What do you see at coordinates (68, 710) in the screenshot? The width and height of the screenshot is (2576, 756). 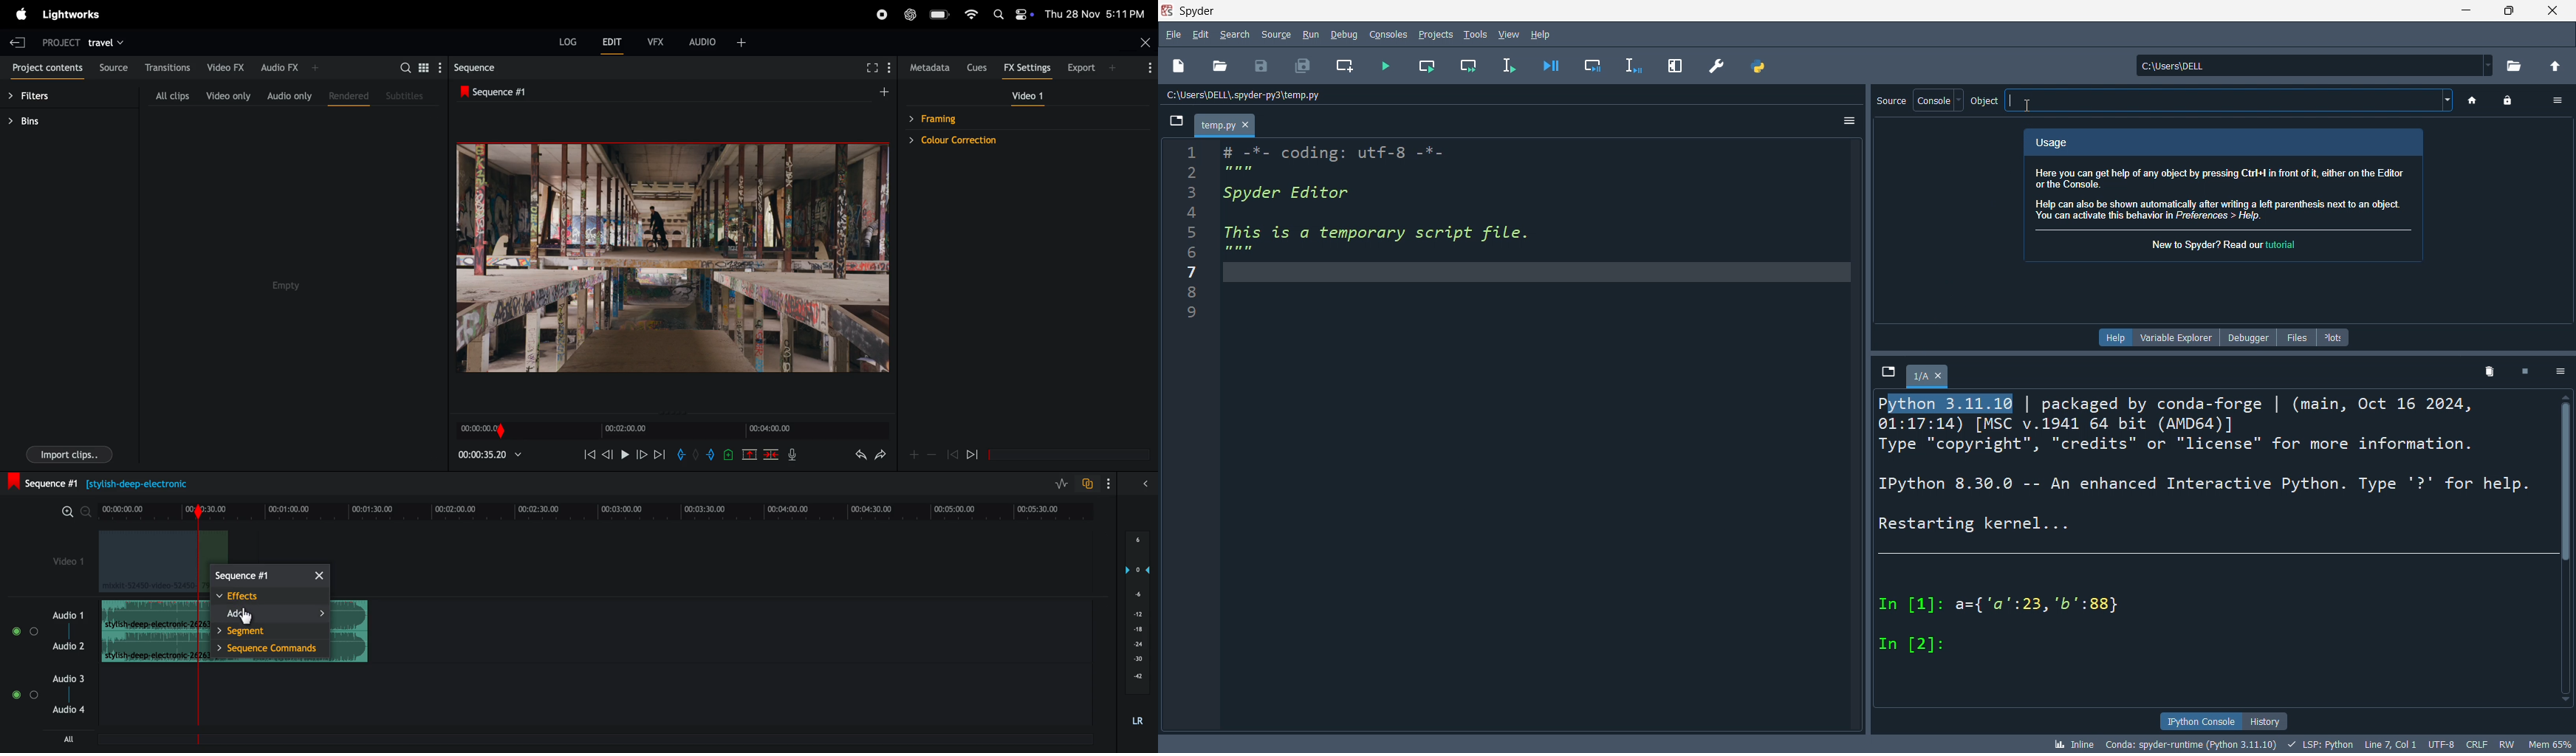 I see `Audio 4` at bounding box center [68, 710].